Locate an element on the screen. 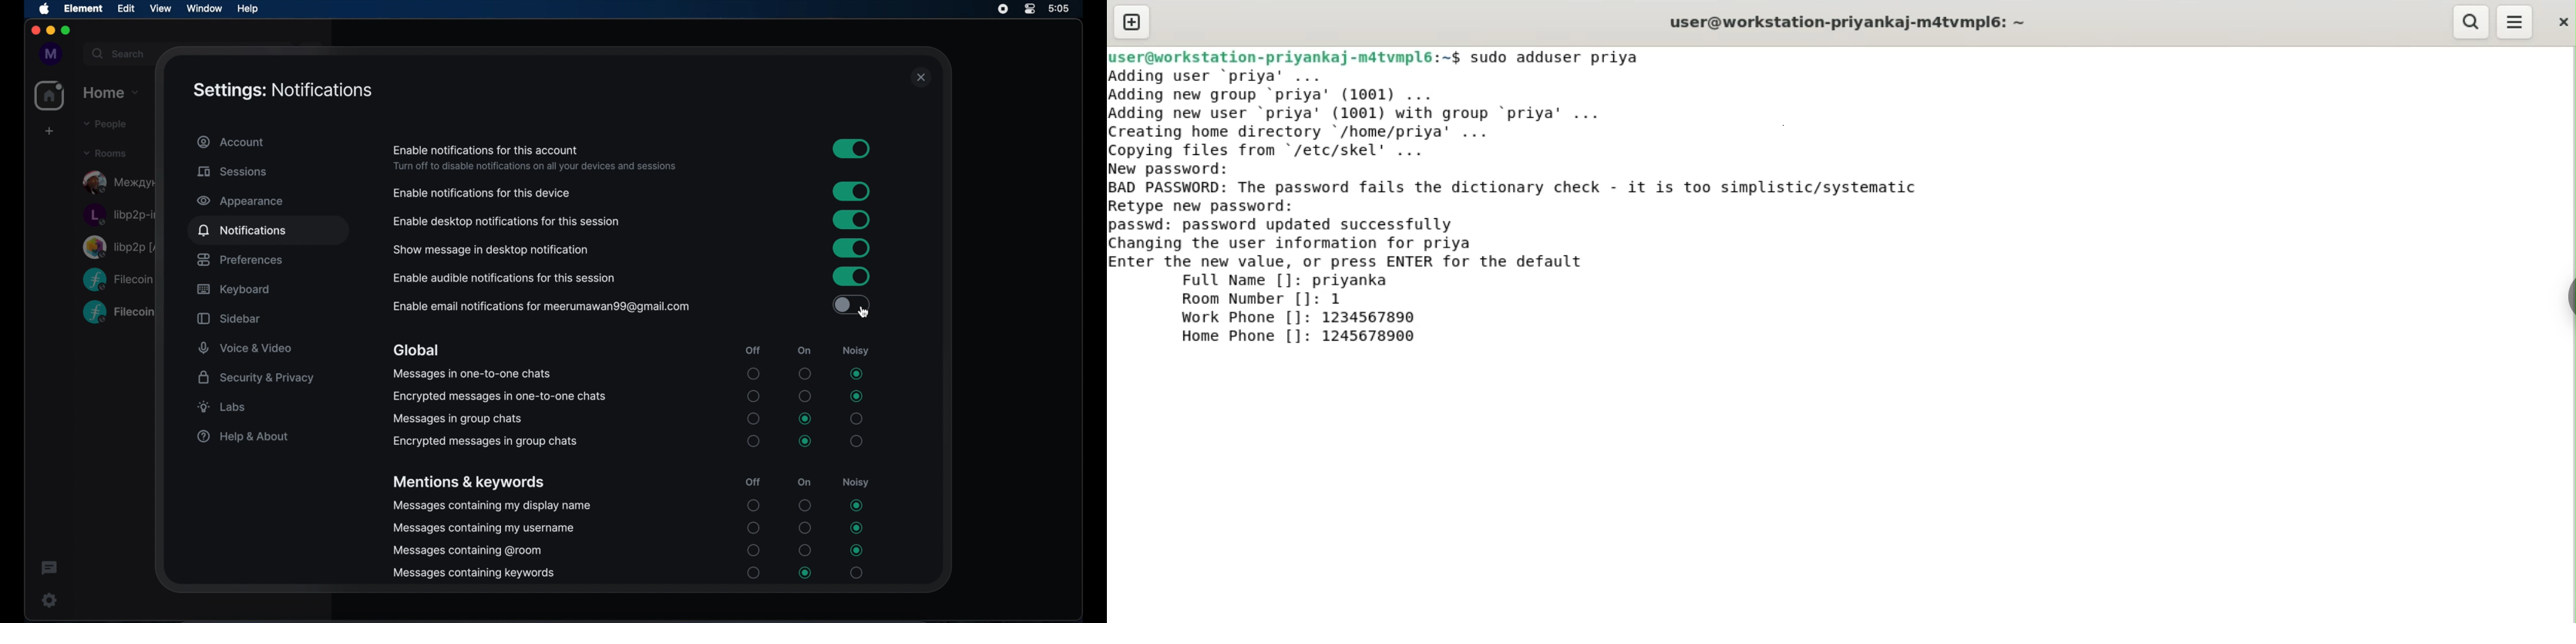 This screenshot has height=644, width=2576. people is located at coordinates (103, 124).